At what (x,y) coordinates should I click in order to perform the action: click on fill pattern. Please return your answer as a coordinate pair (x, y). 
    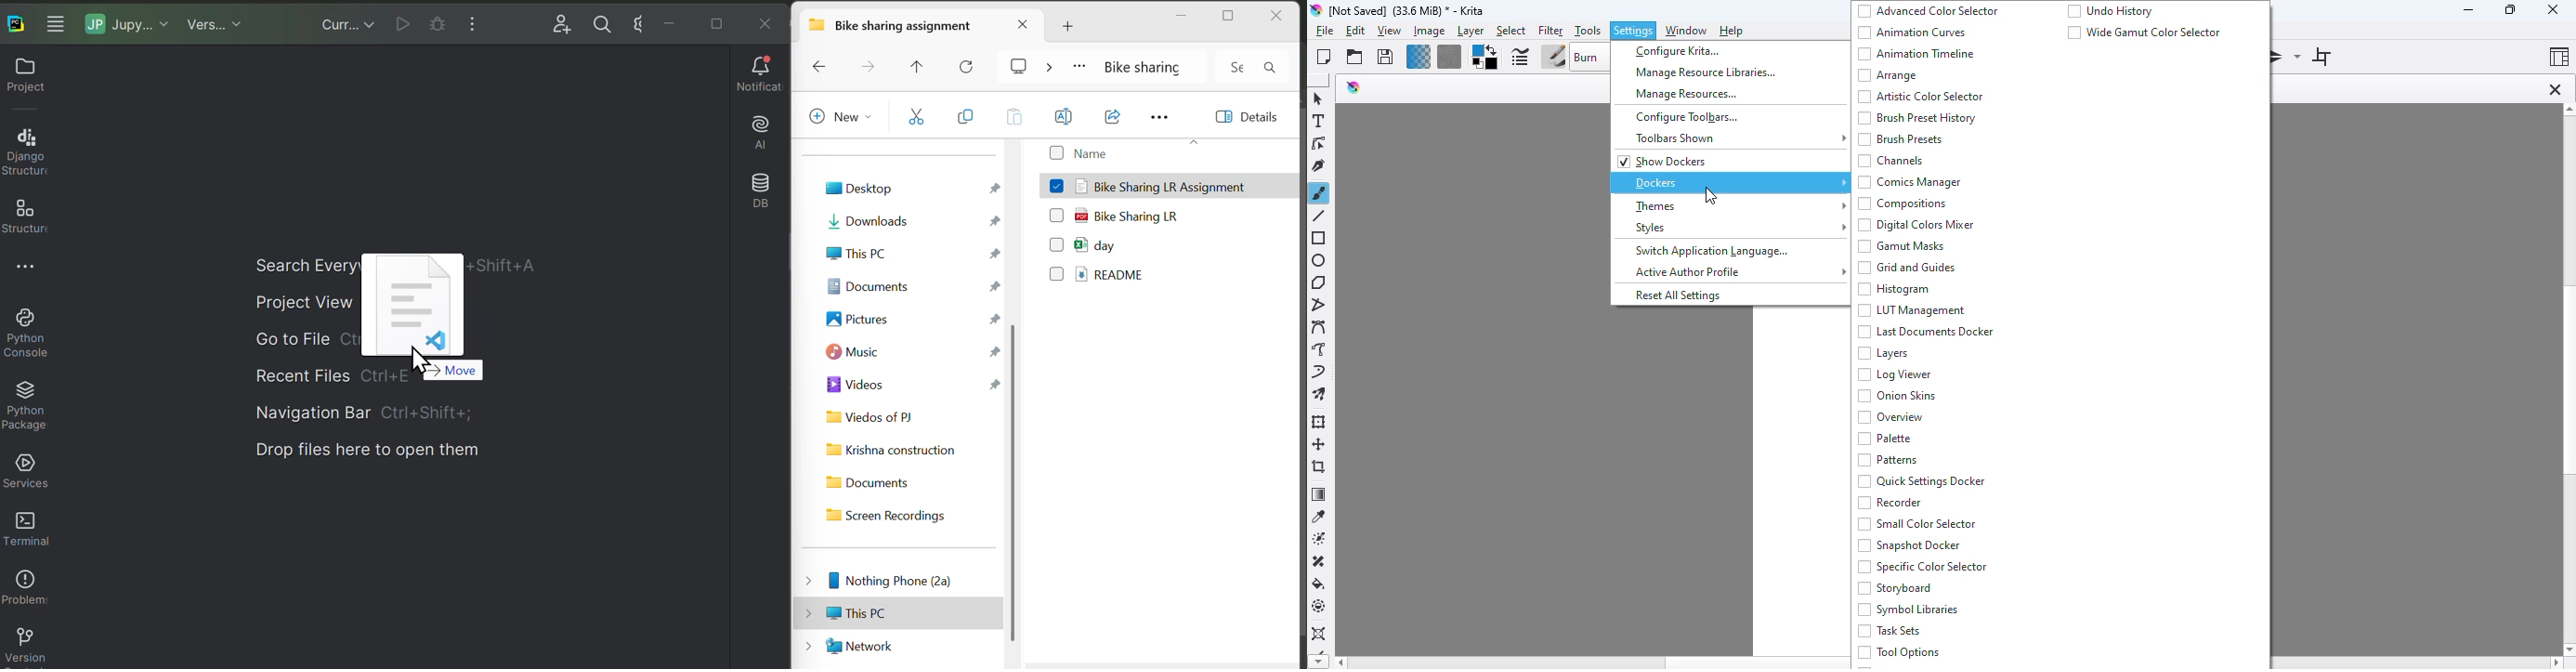
    Looking at the image, I should click on (1449, 57).